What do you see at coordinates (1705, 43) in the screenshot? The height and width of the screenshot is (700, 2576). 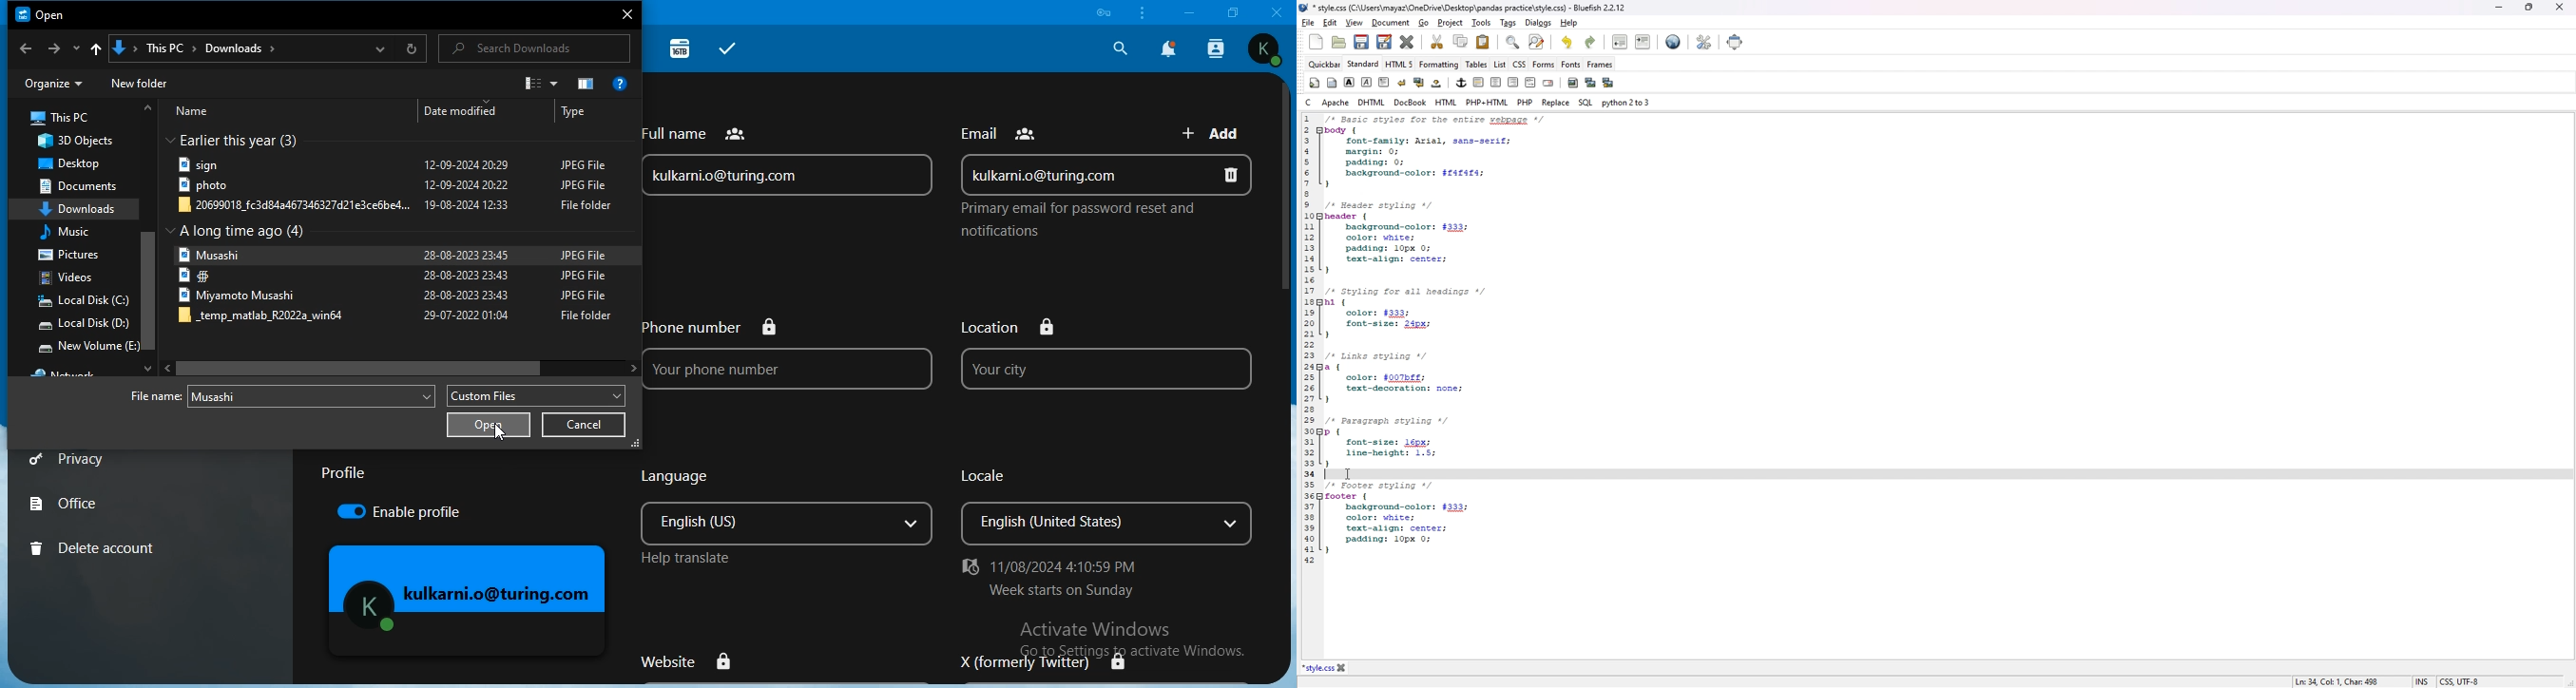 I see `edit preference` at bounding box center [1705, 43].